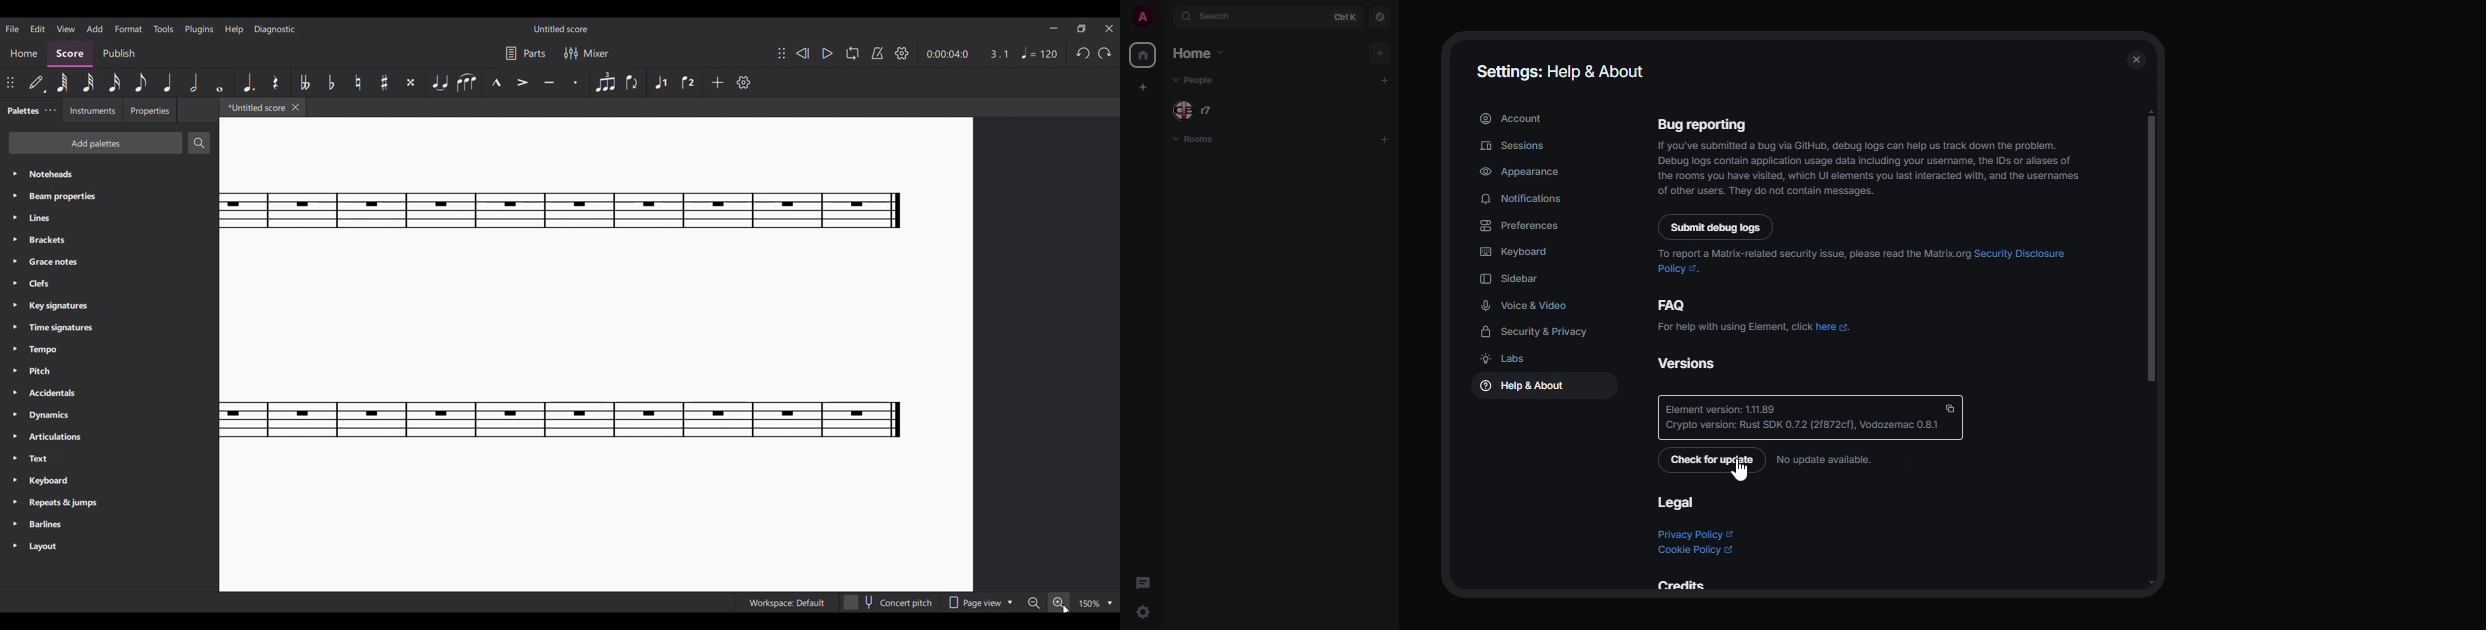 This screenshot has width=2492, height=644. What do you see at coordinates (828, 54) in the screenshot?
I see `Play` at bounding box center [828, 54].